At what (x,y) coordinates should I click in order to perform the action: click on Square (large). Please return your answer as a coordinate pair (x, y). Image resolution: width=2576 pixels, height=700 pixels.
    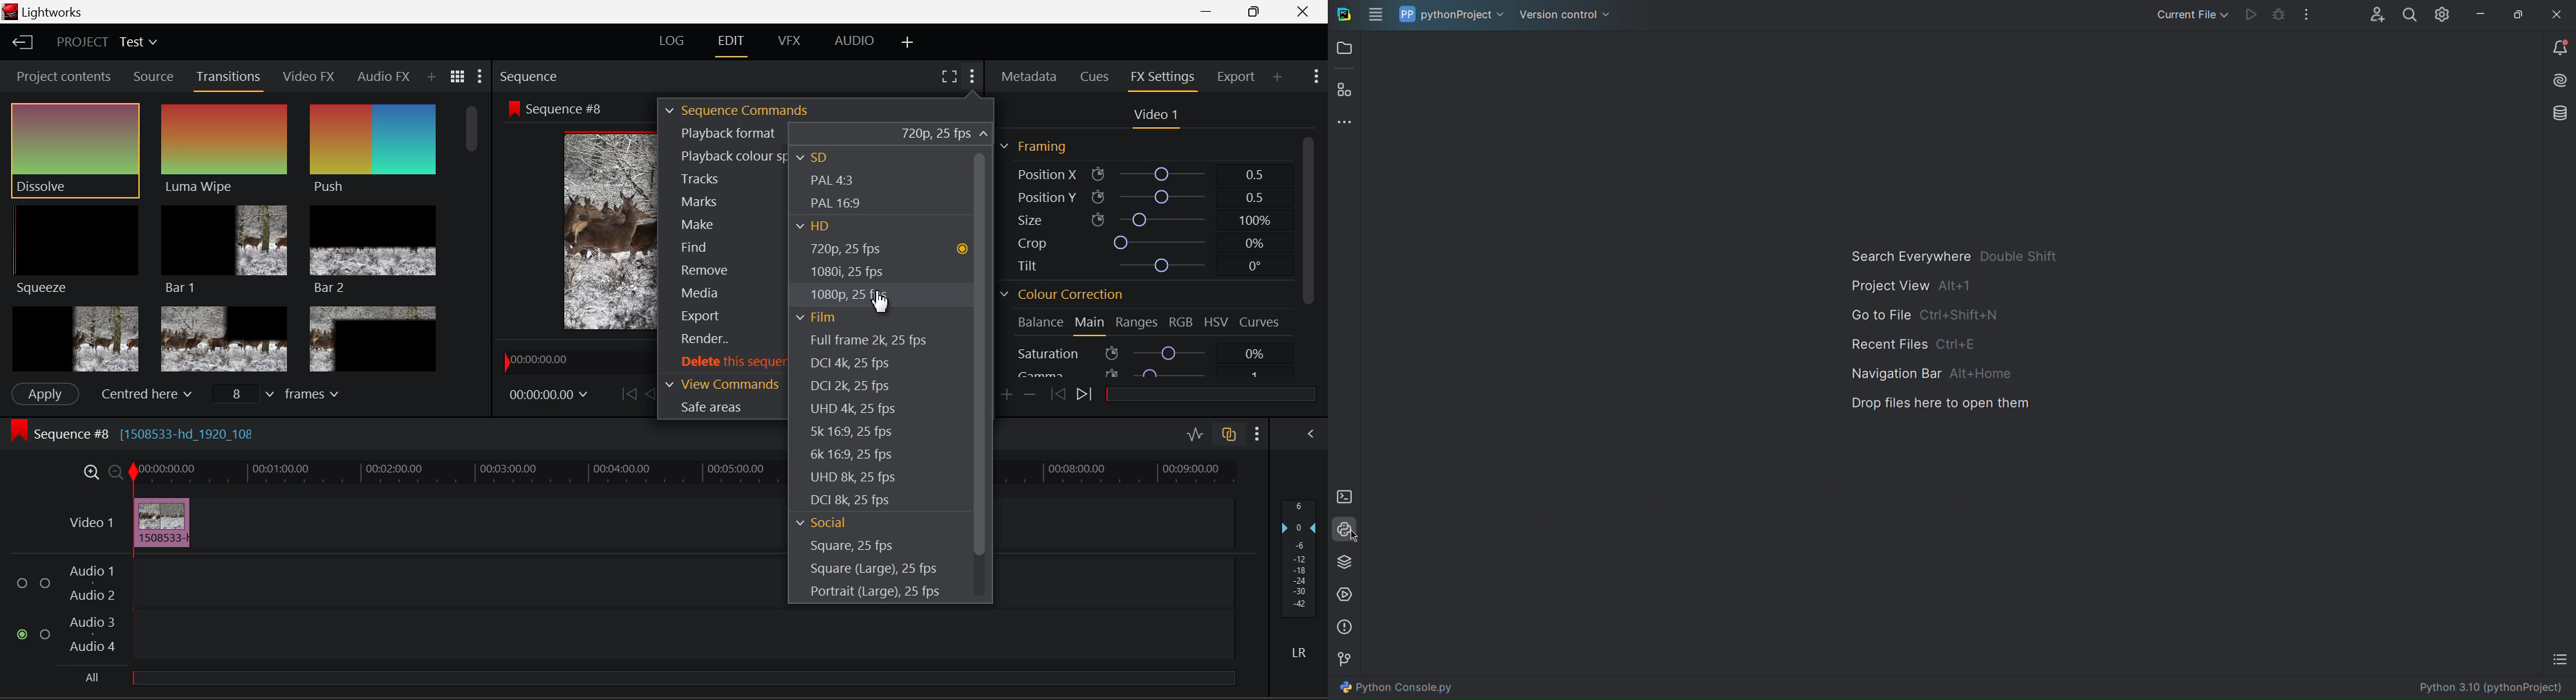
    Looking at the image, I should click on (875, 570).